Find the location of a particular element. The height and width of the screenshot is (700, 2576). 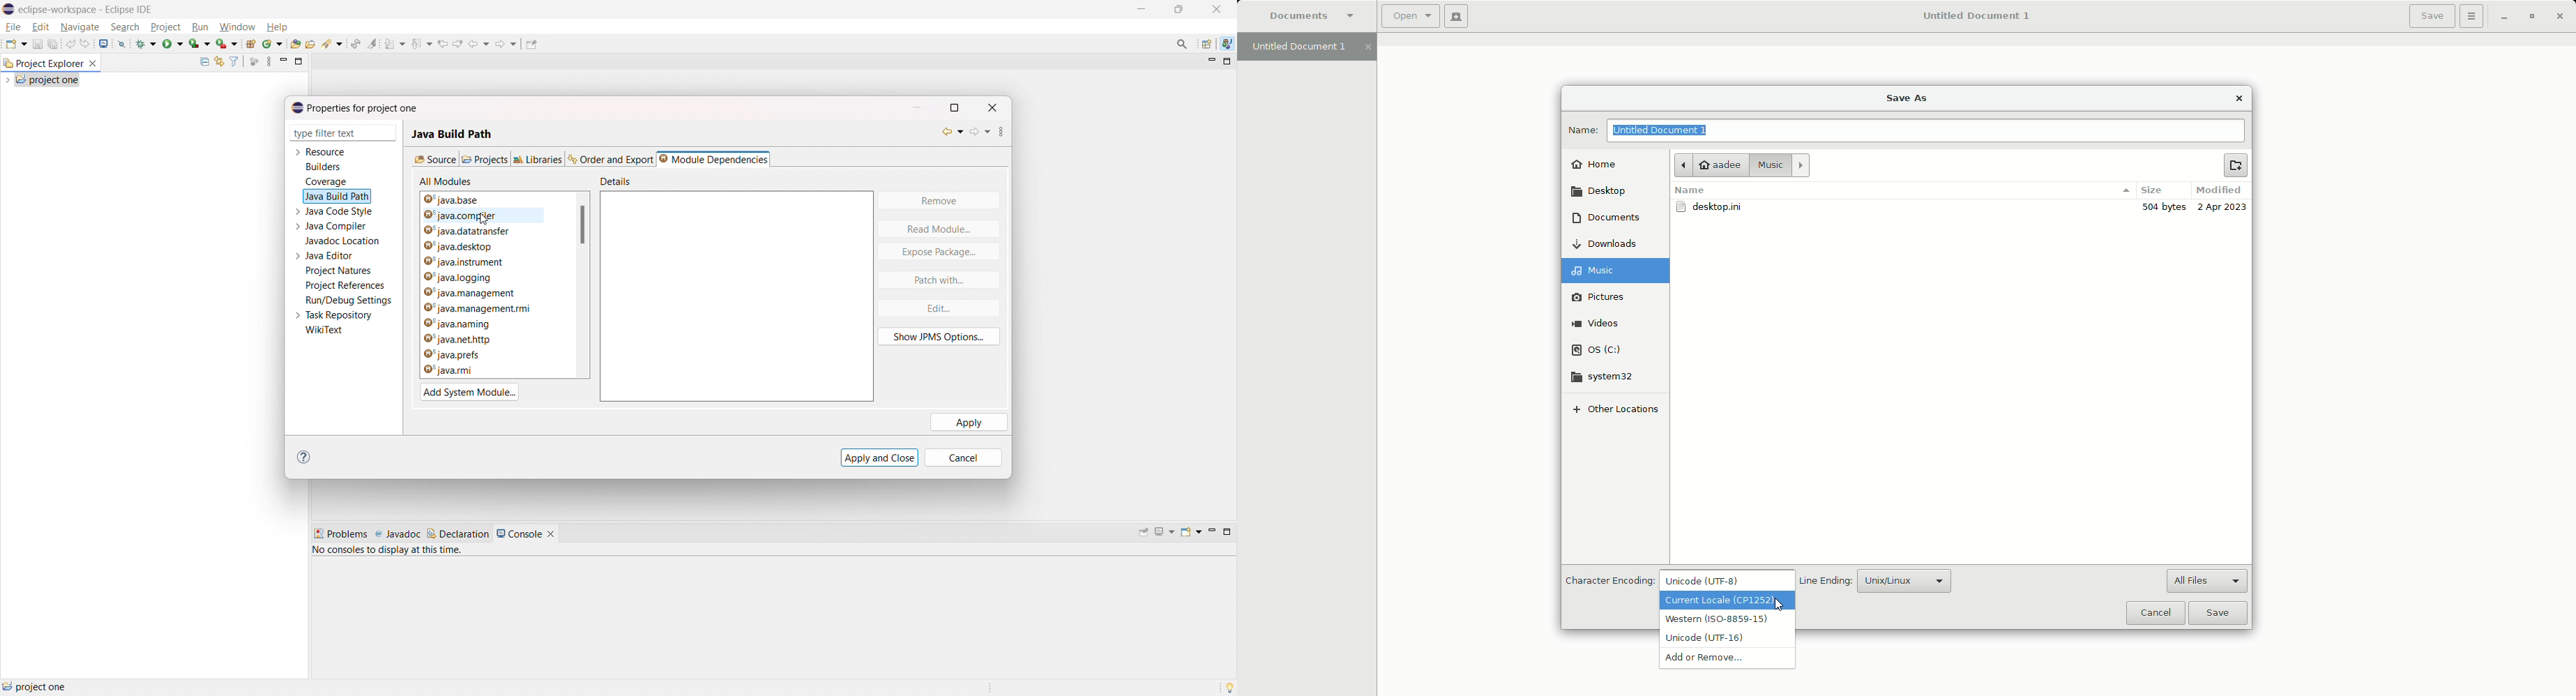

Documents is located at coordinates (1314, 17).